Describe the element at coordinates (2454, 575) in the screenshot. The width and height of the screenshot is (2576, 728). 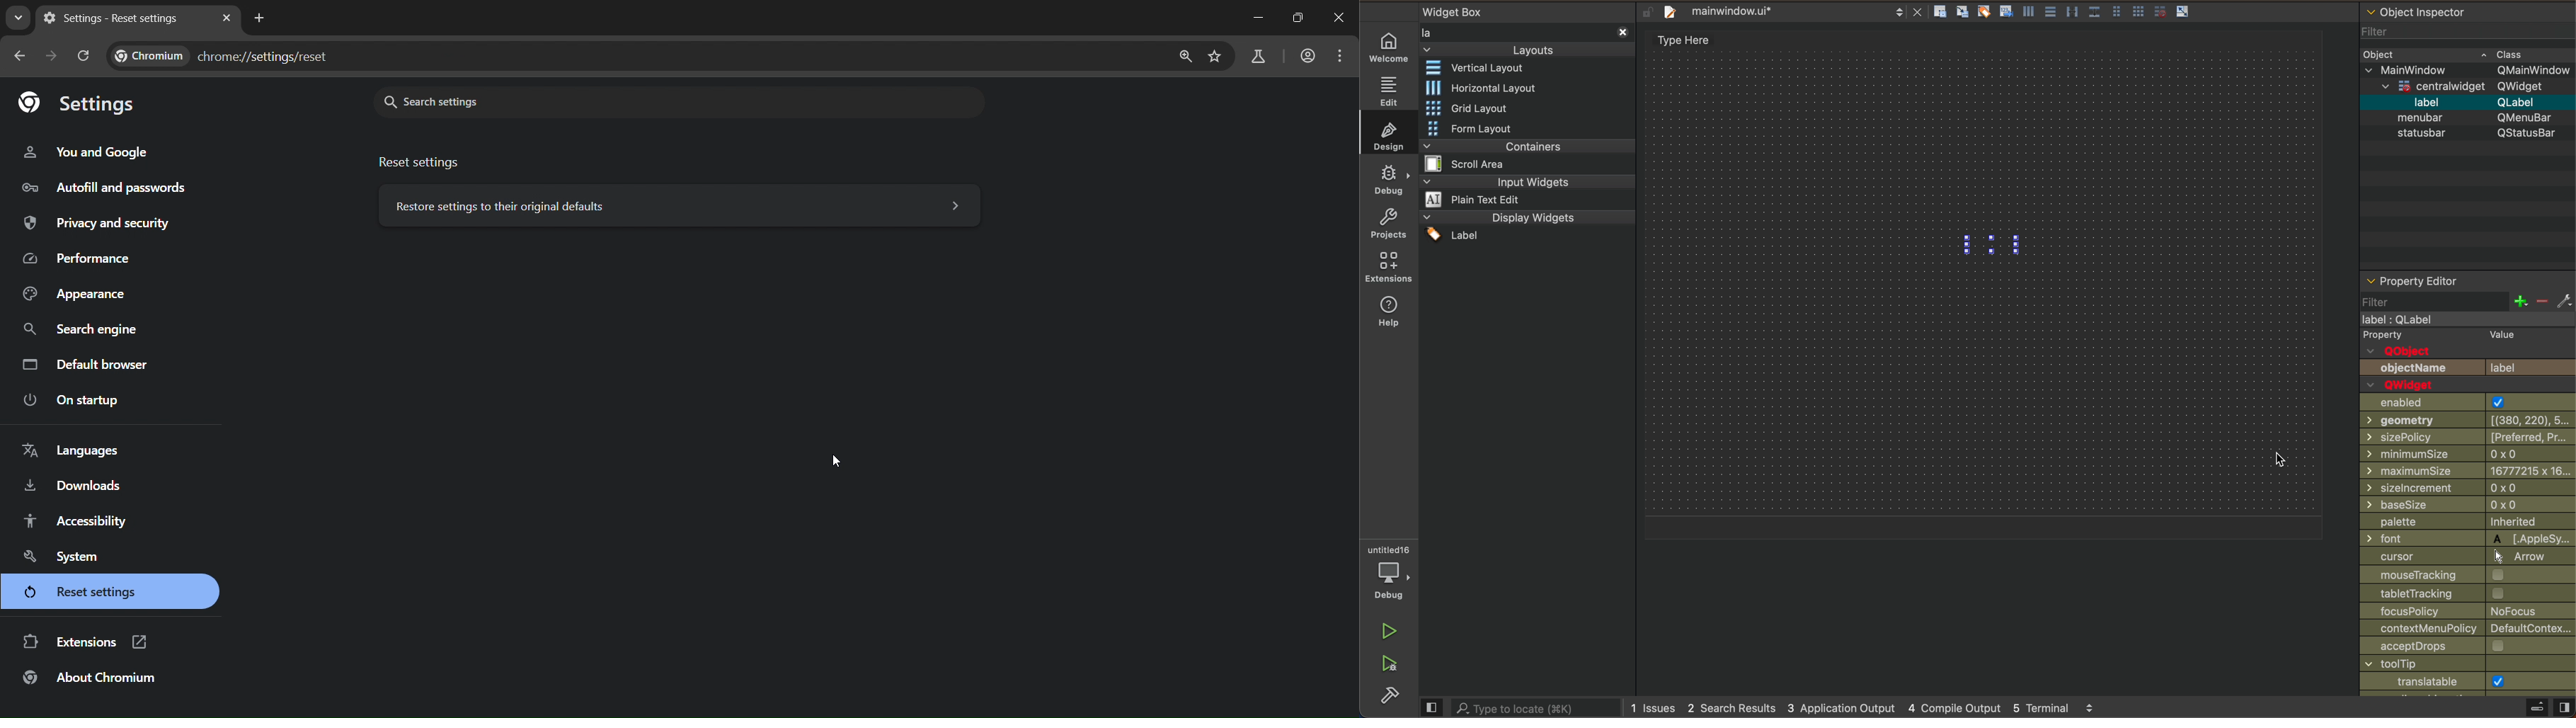
I see `mouse tracking` at that location.